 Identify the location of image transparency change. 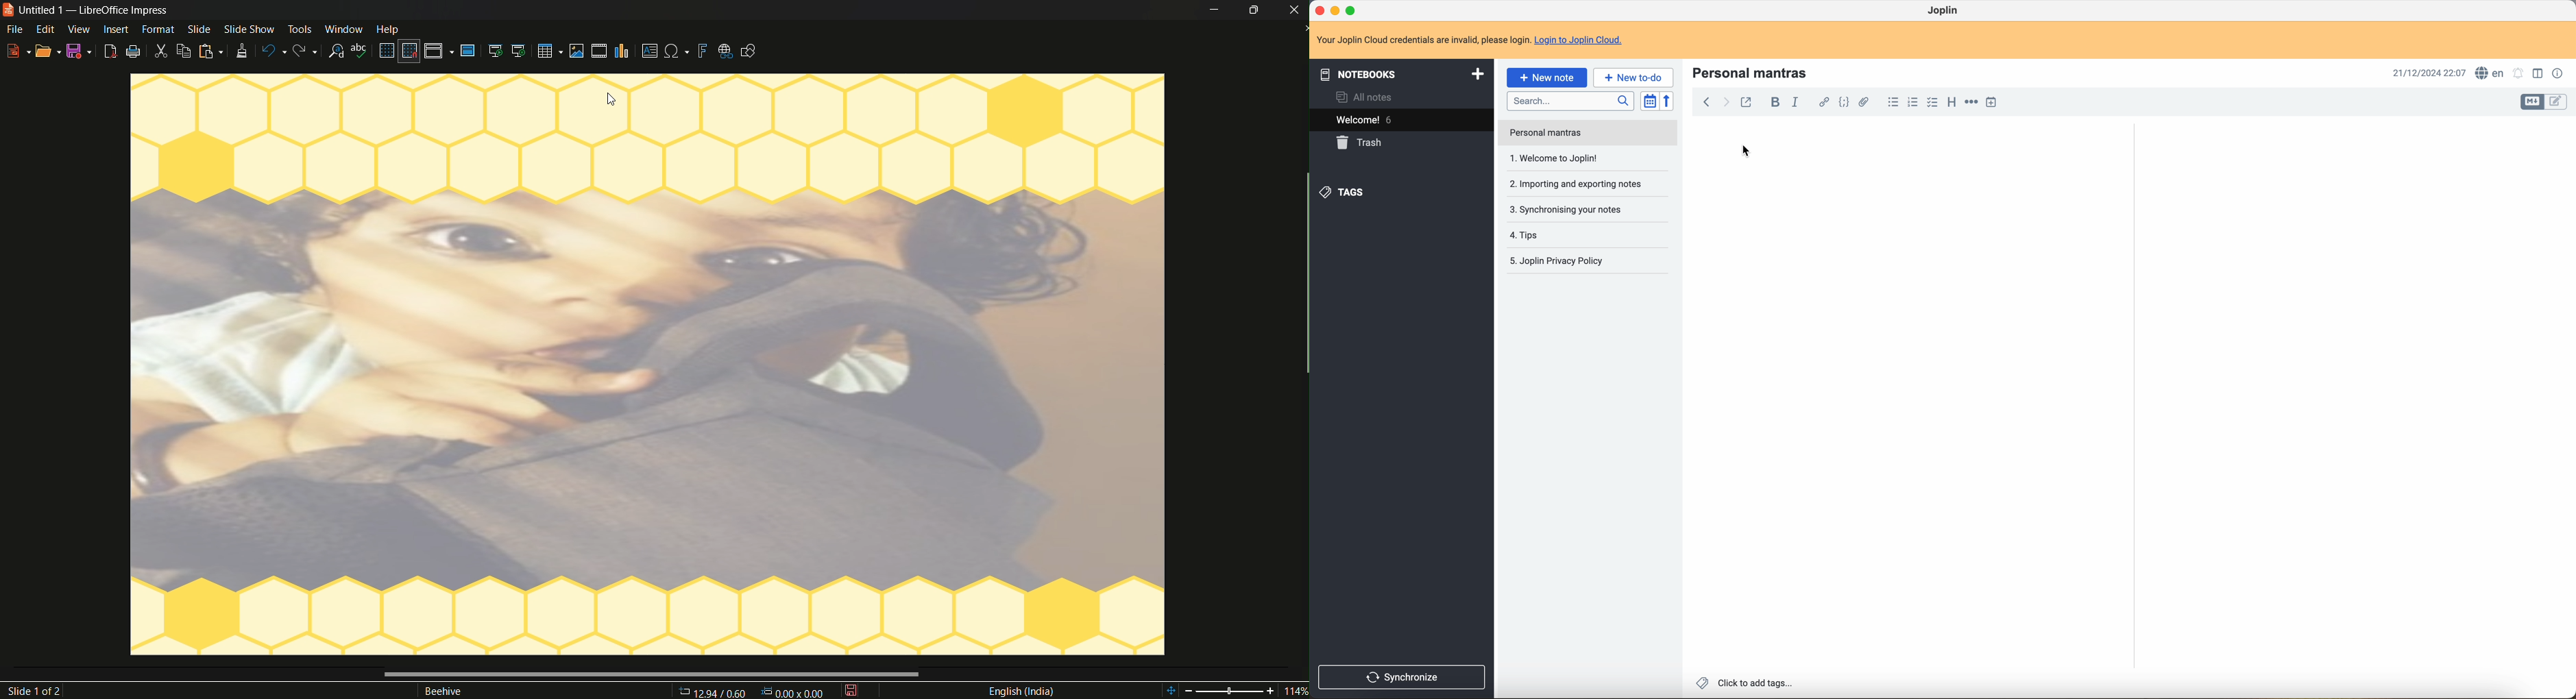
(650, 389).